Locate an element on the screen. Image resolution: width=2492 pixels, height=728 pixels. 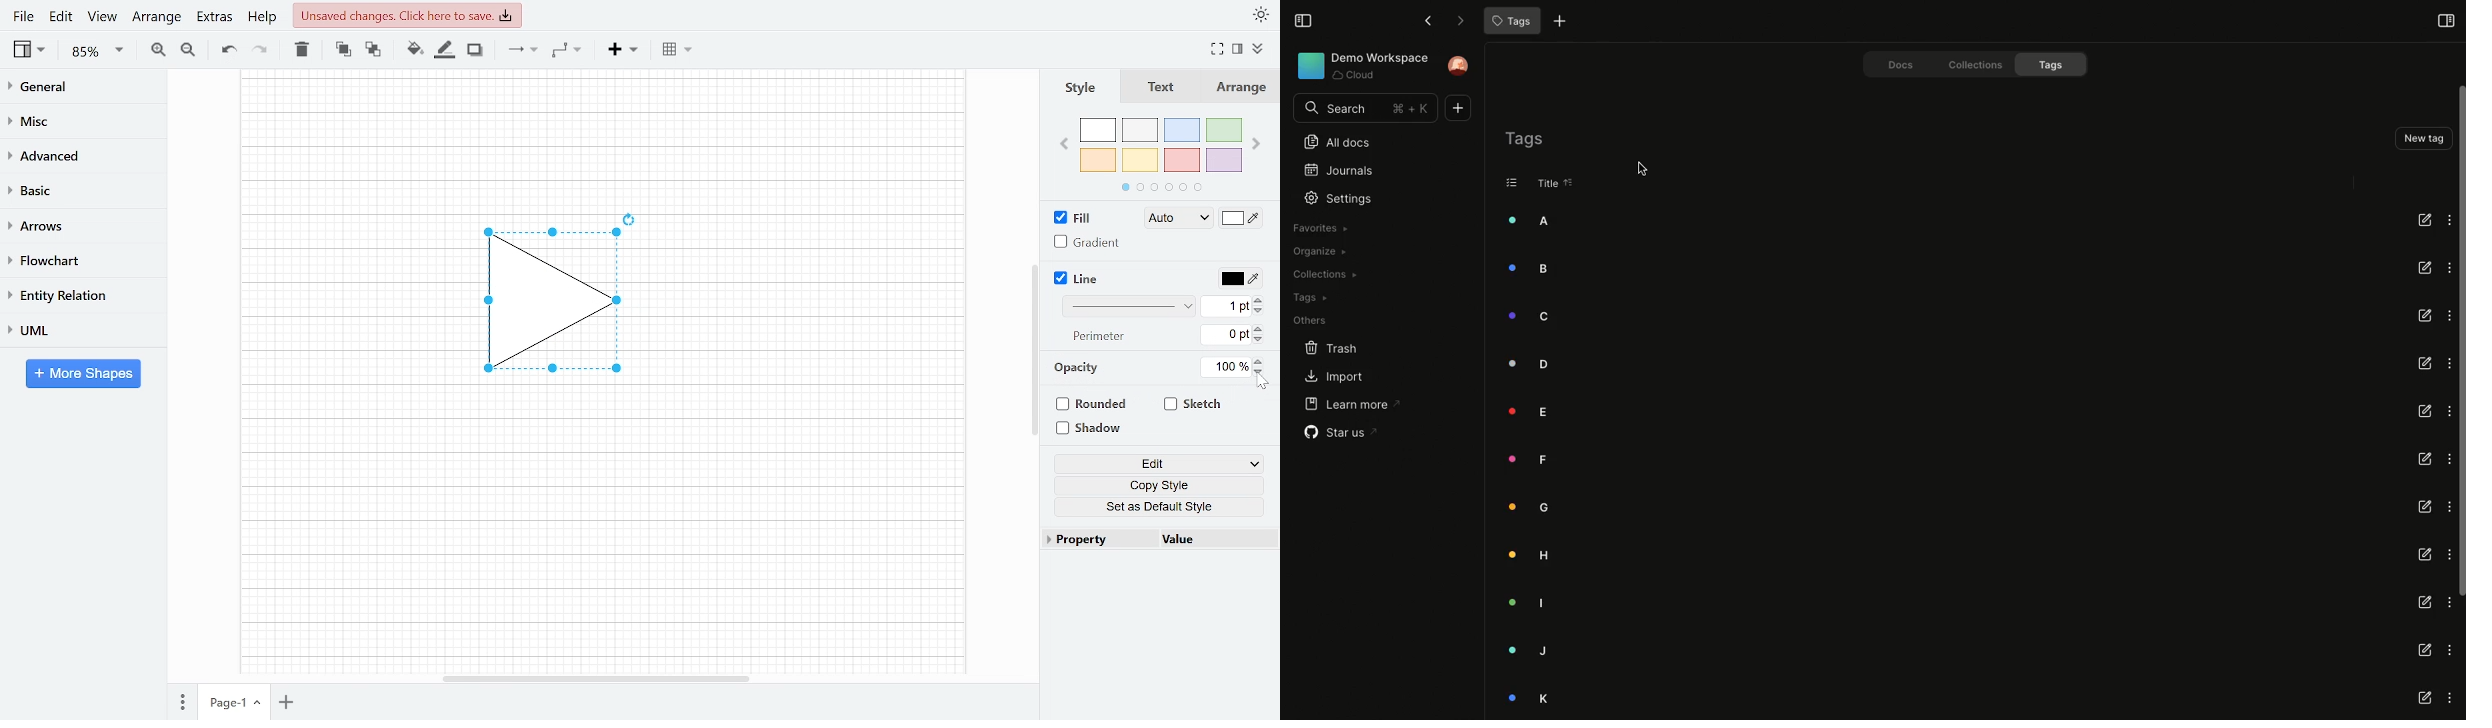
Others is located at coordinates (1306, 321).